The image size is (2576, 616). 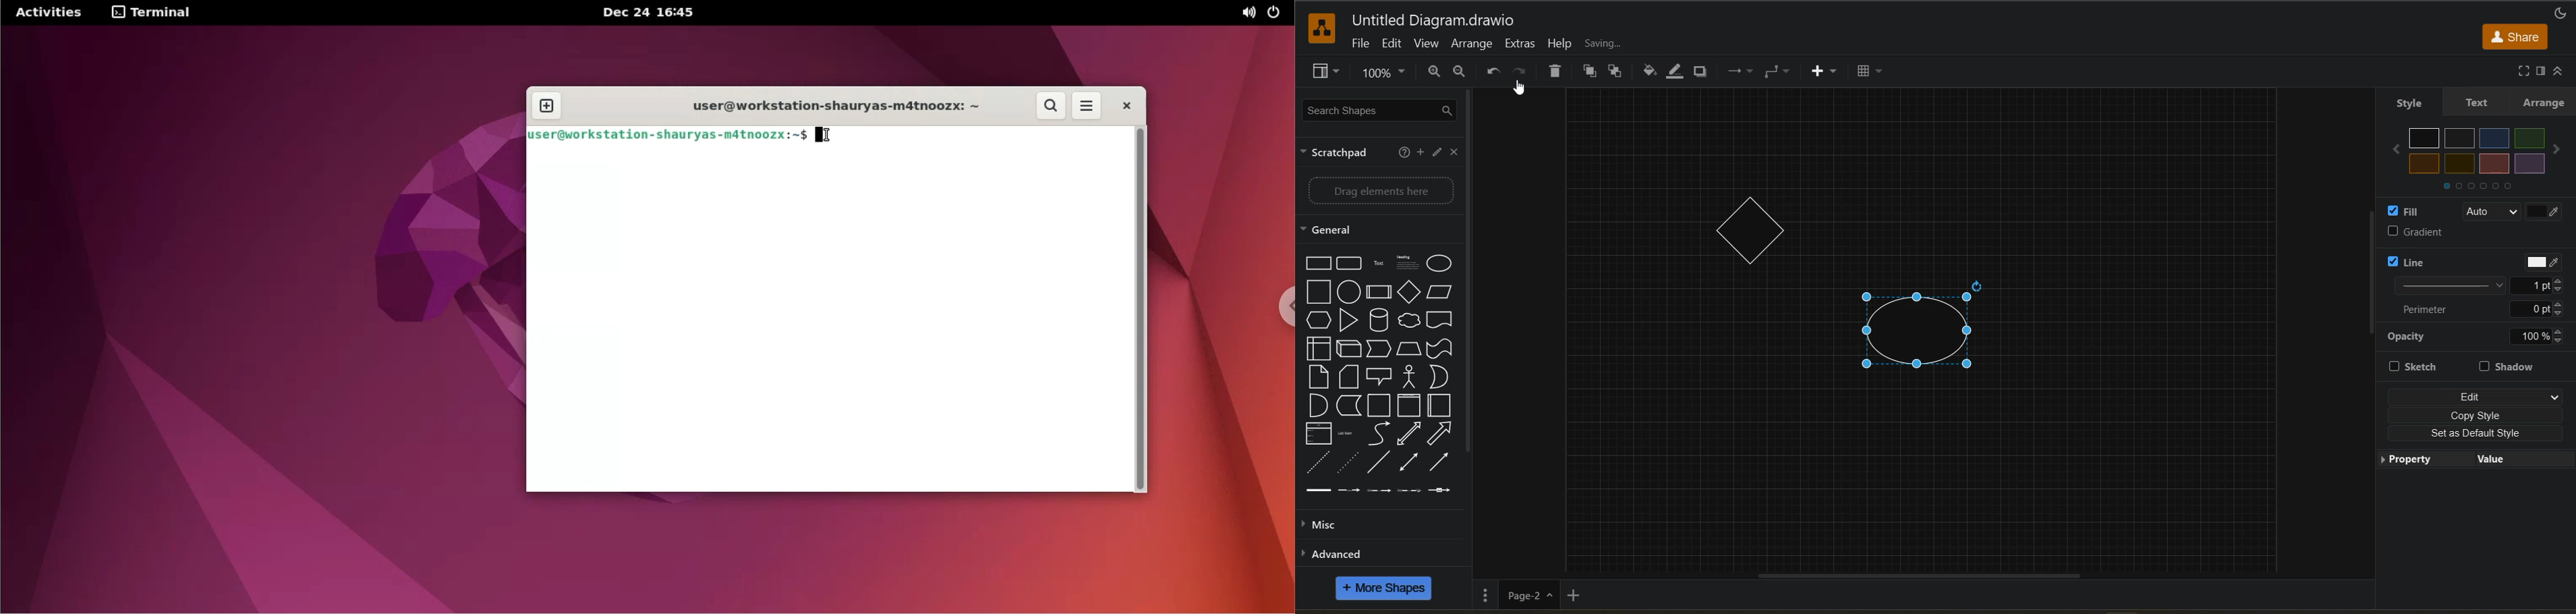 I want to click on add, so click(x=1420, y=153).